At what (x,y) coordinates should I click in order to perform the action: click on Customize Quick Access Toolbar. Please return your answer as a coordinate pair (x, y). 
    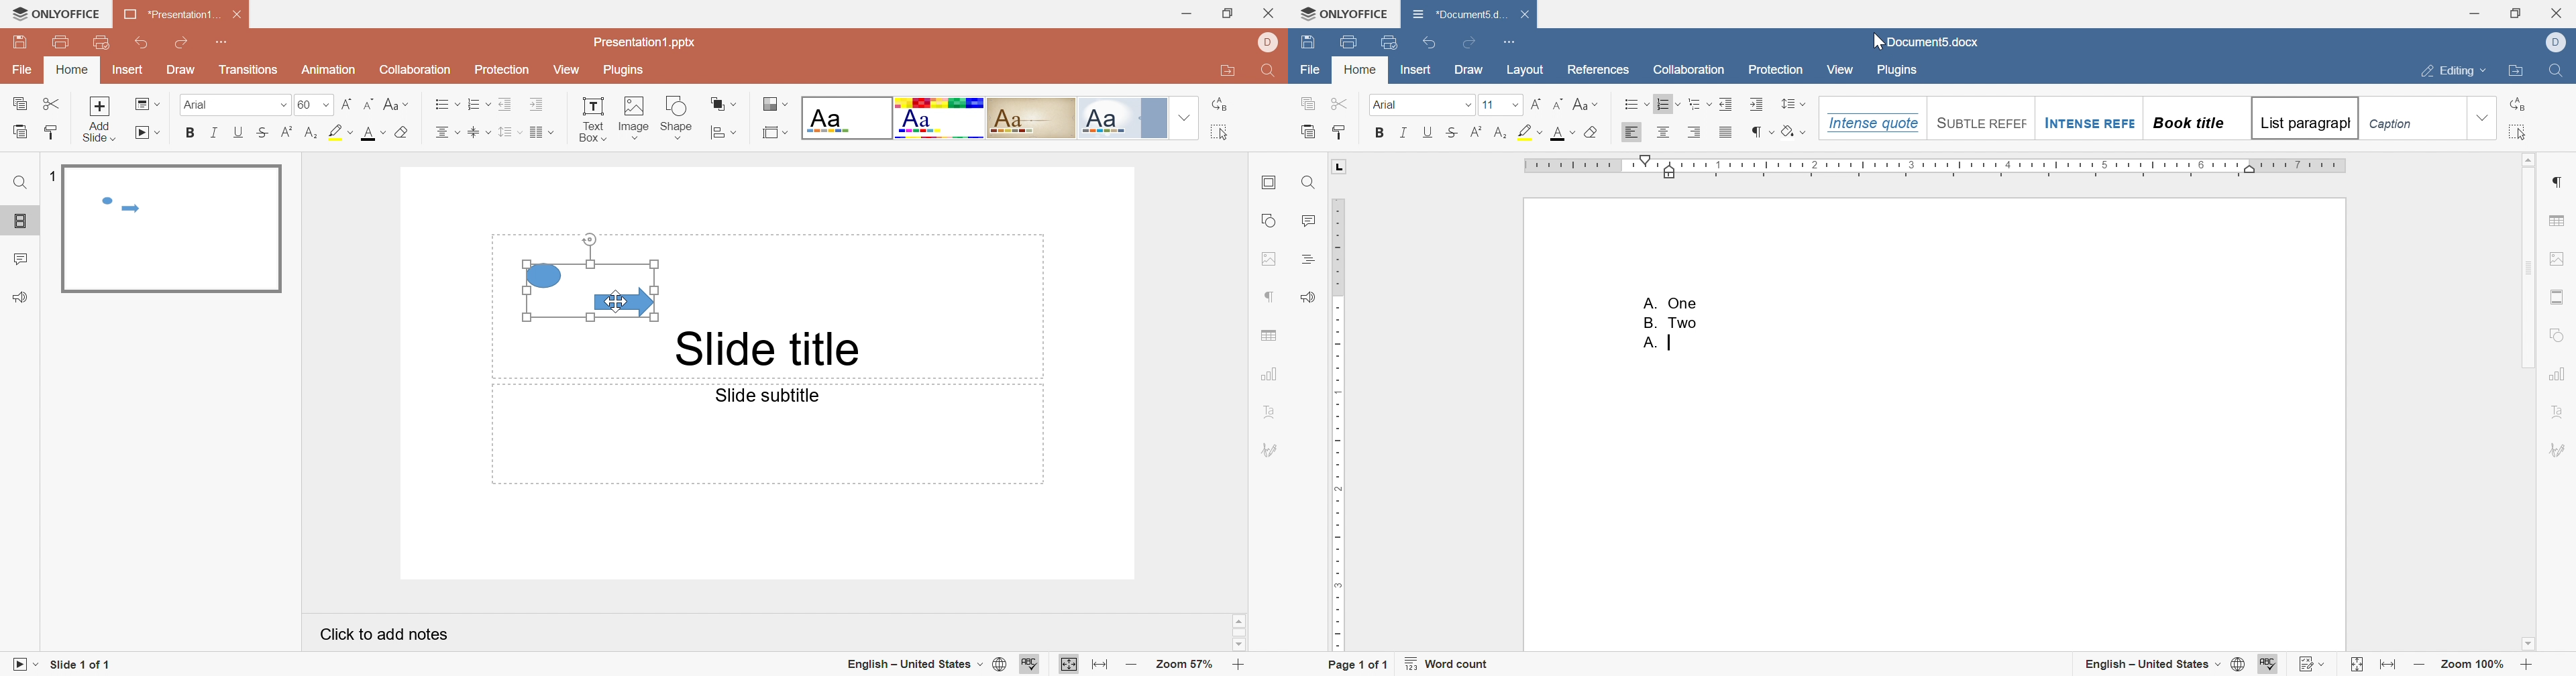
    Looking at the image, I should click on (222, 42).